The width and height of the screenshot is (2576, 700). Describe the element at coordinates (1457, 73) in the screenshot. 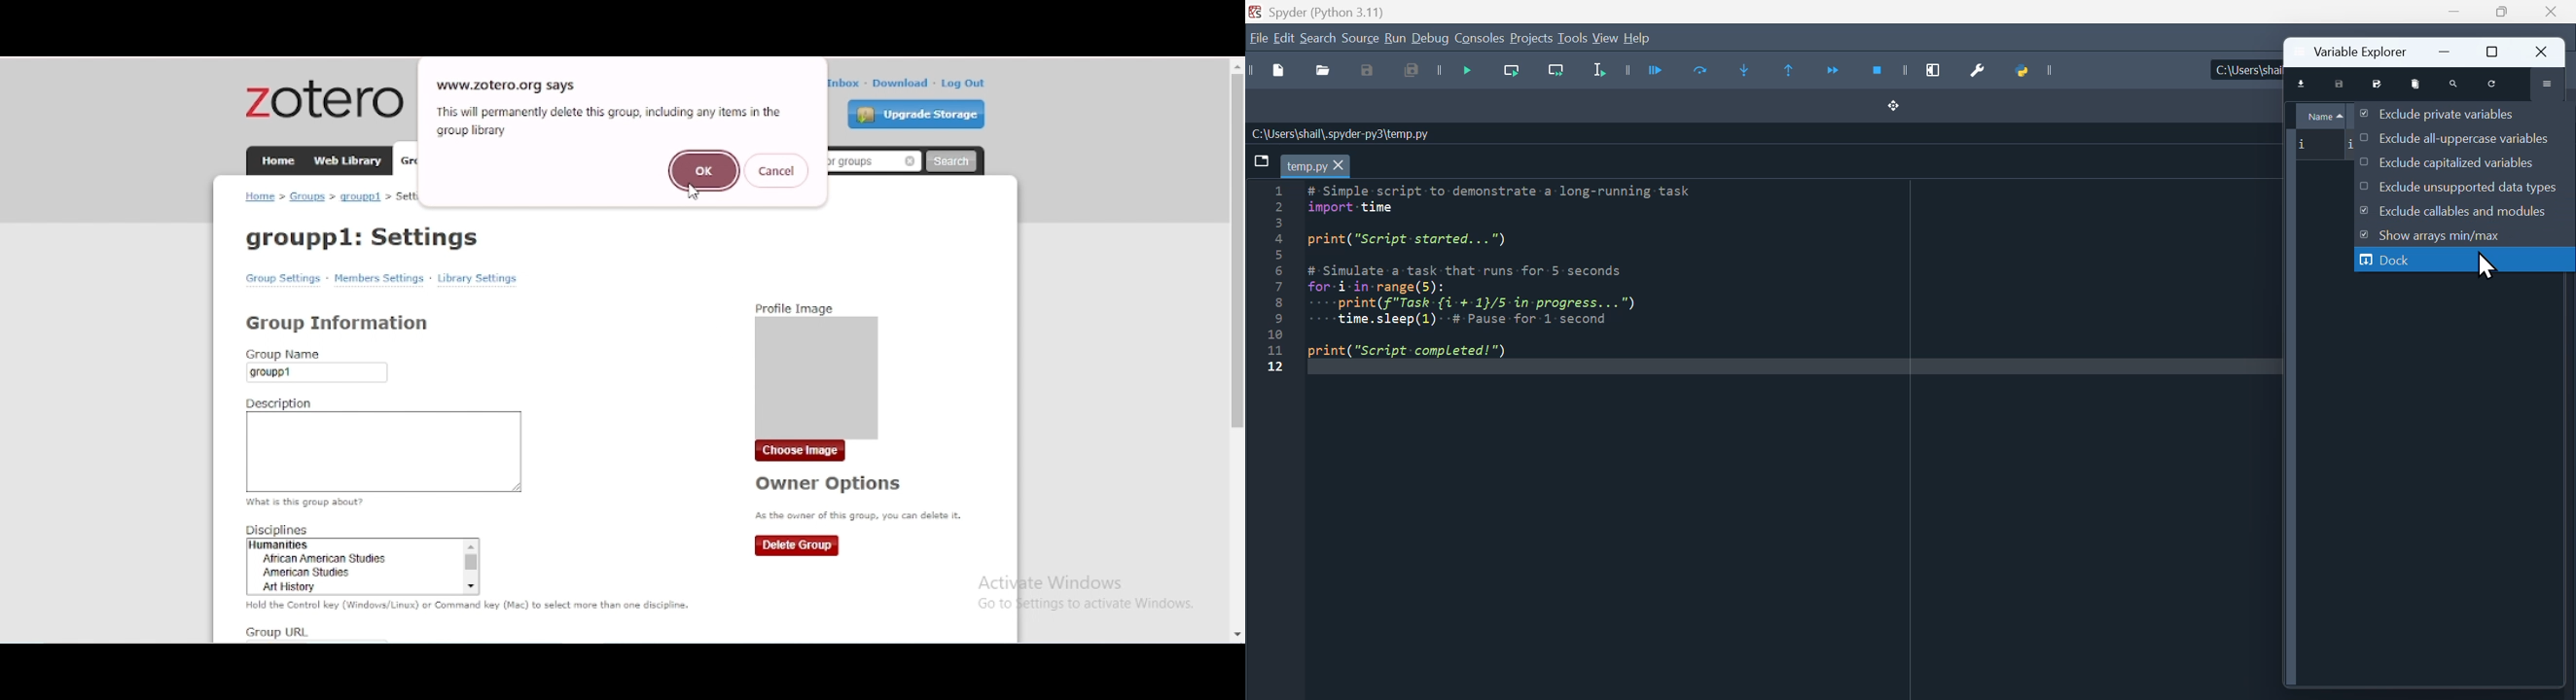

I see `Debug file` at that location.